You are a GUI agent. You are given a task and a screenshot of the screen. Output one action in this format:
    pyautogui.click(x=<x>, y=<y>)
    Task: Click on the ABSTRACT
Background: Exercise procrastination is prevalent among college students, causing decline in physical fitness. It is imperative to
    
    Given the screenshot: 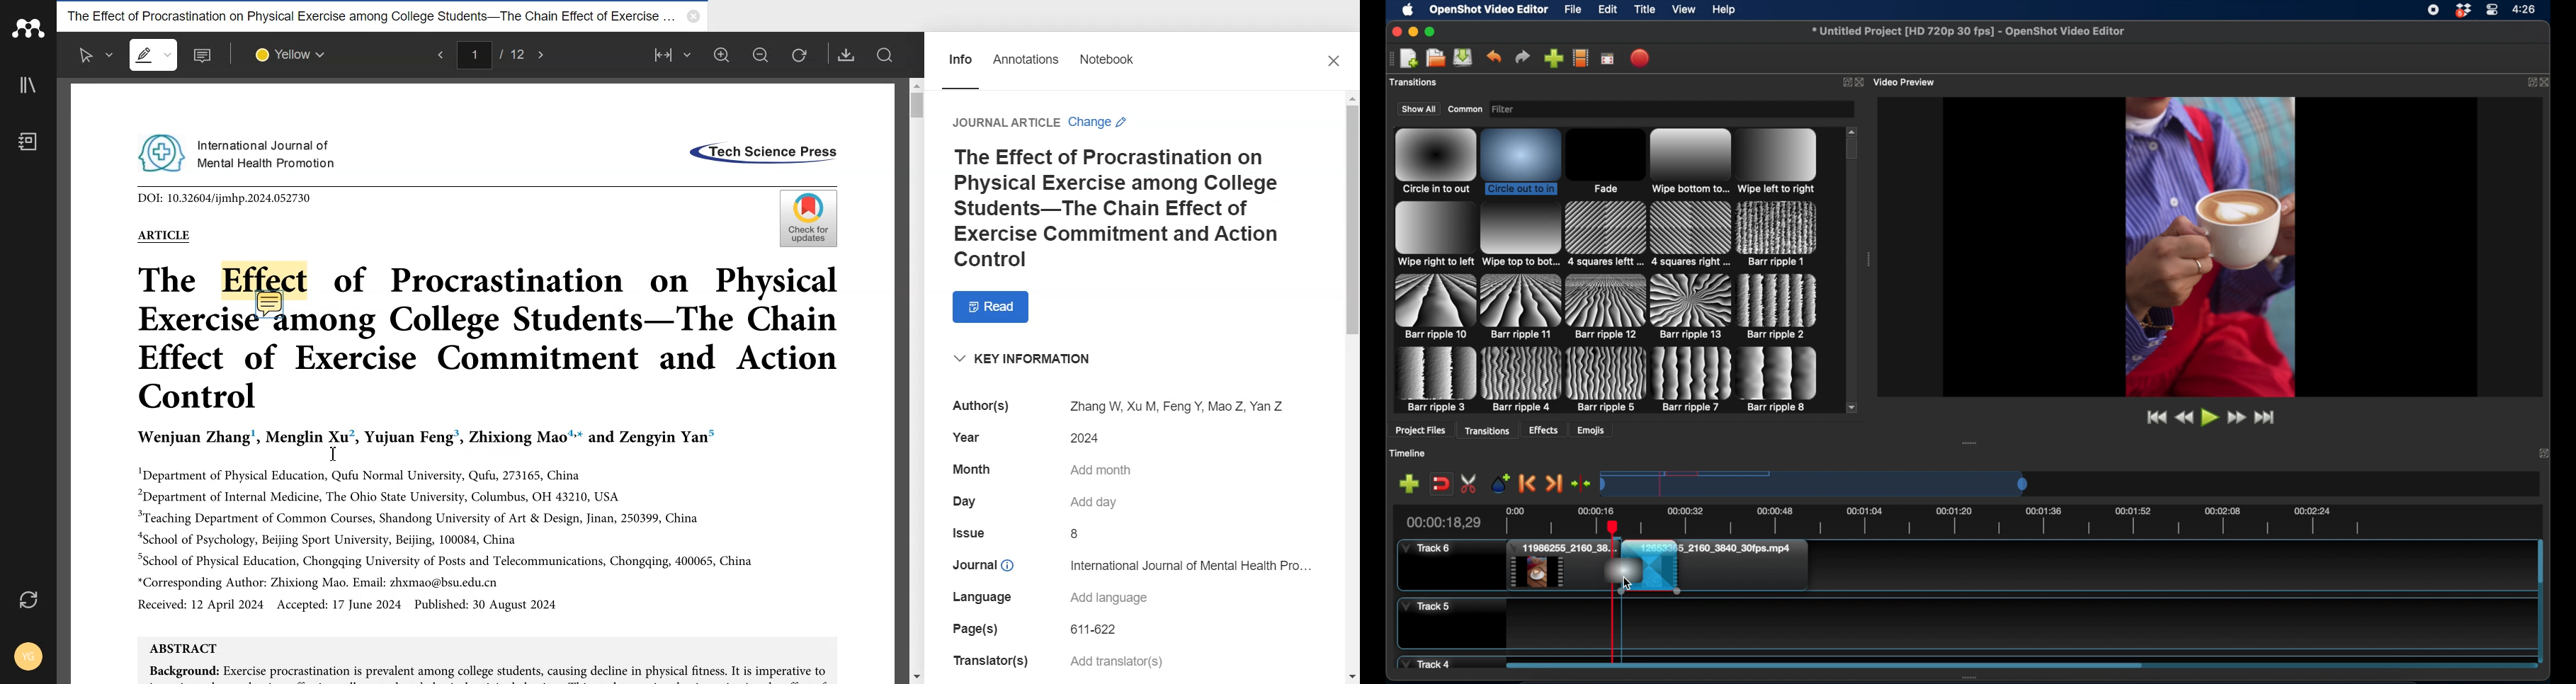 What is the action you would take?
    pyautogui.click(x=487, y=659)
    